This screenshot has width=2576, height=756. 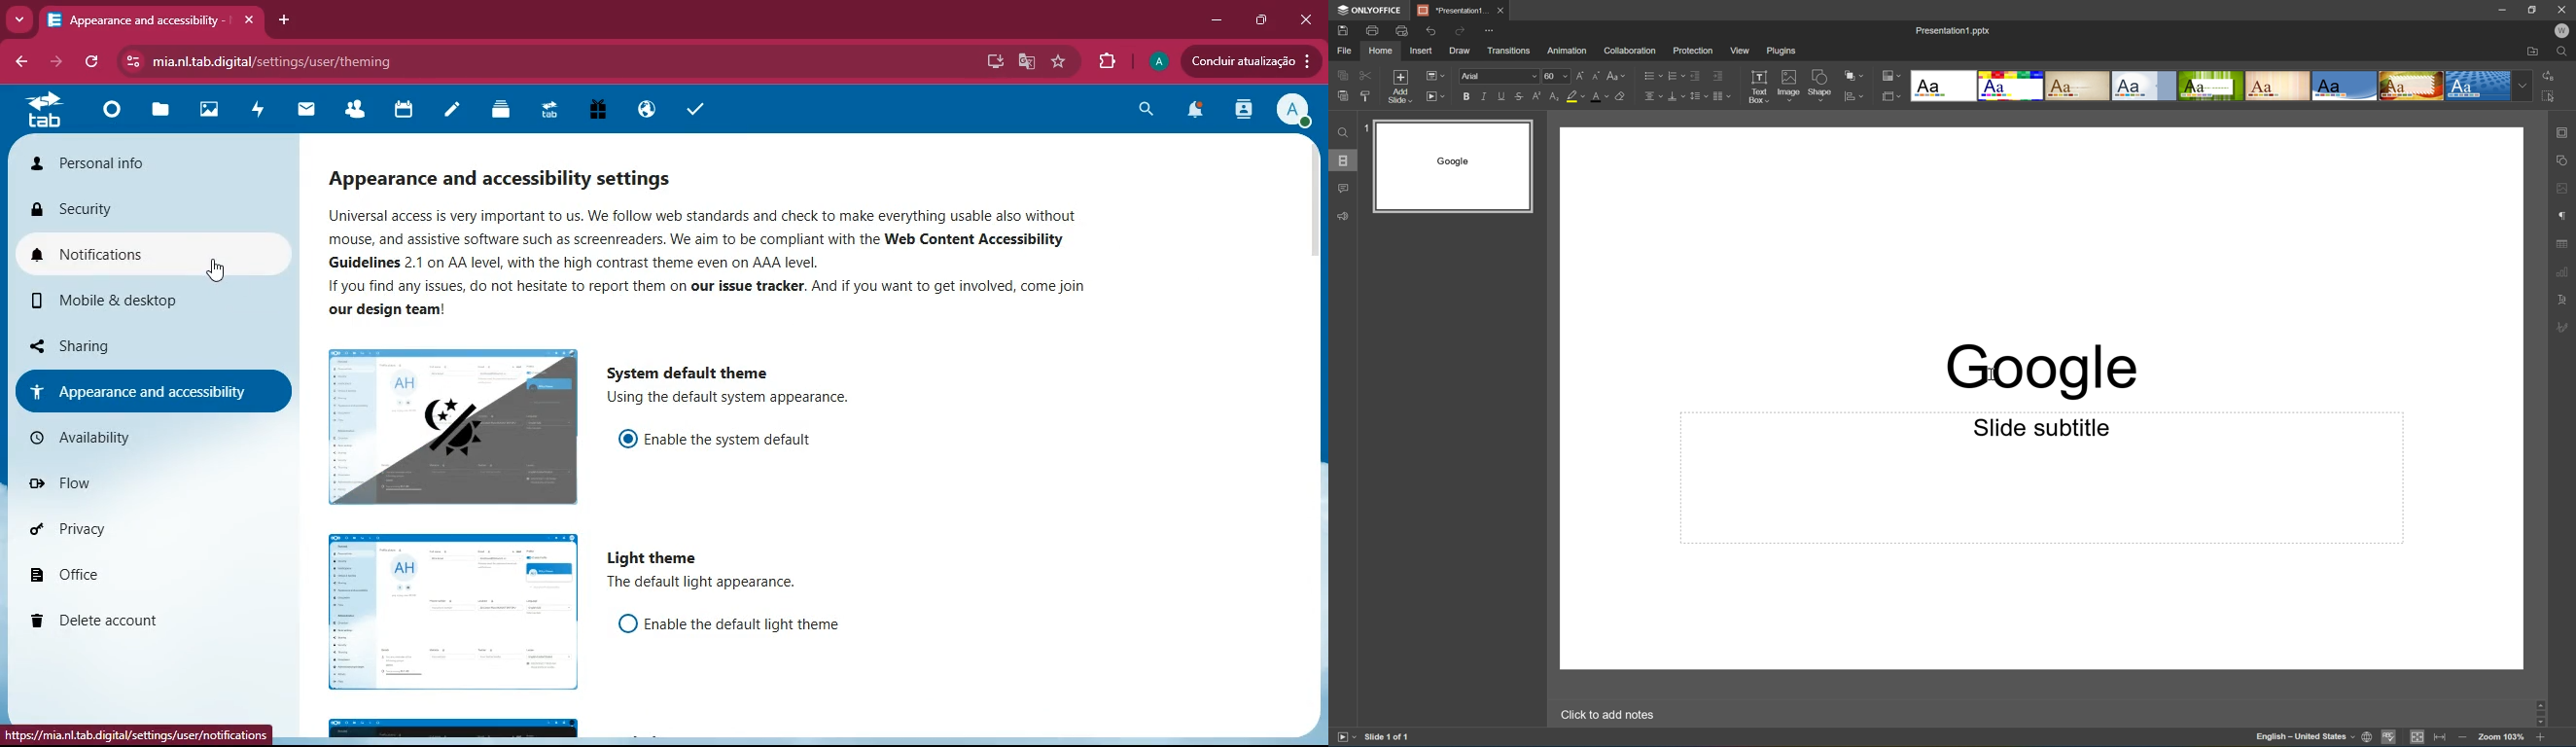 What do you see at coordinates (752, 624) in the screenshot?
I see `Enable the default light theme` at bounding box center [752, 624].